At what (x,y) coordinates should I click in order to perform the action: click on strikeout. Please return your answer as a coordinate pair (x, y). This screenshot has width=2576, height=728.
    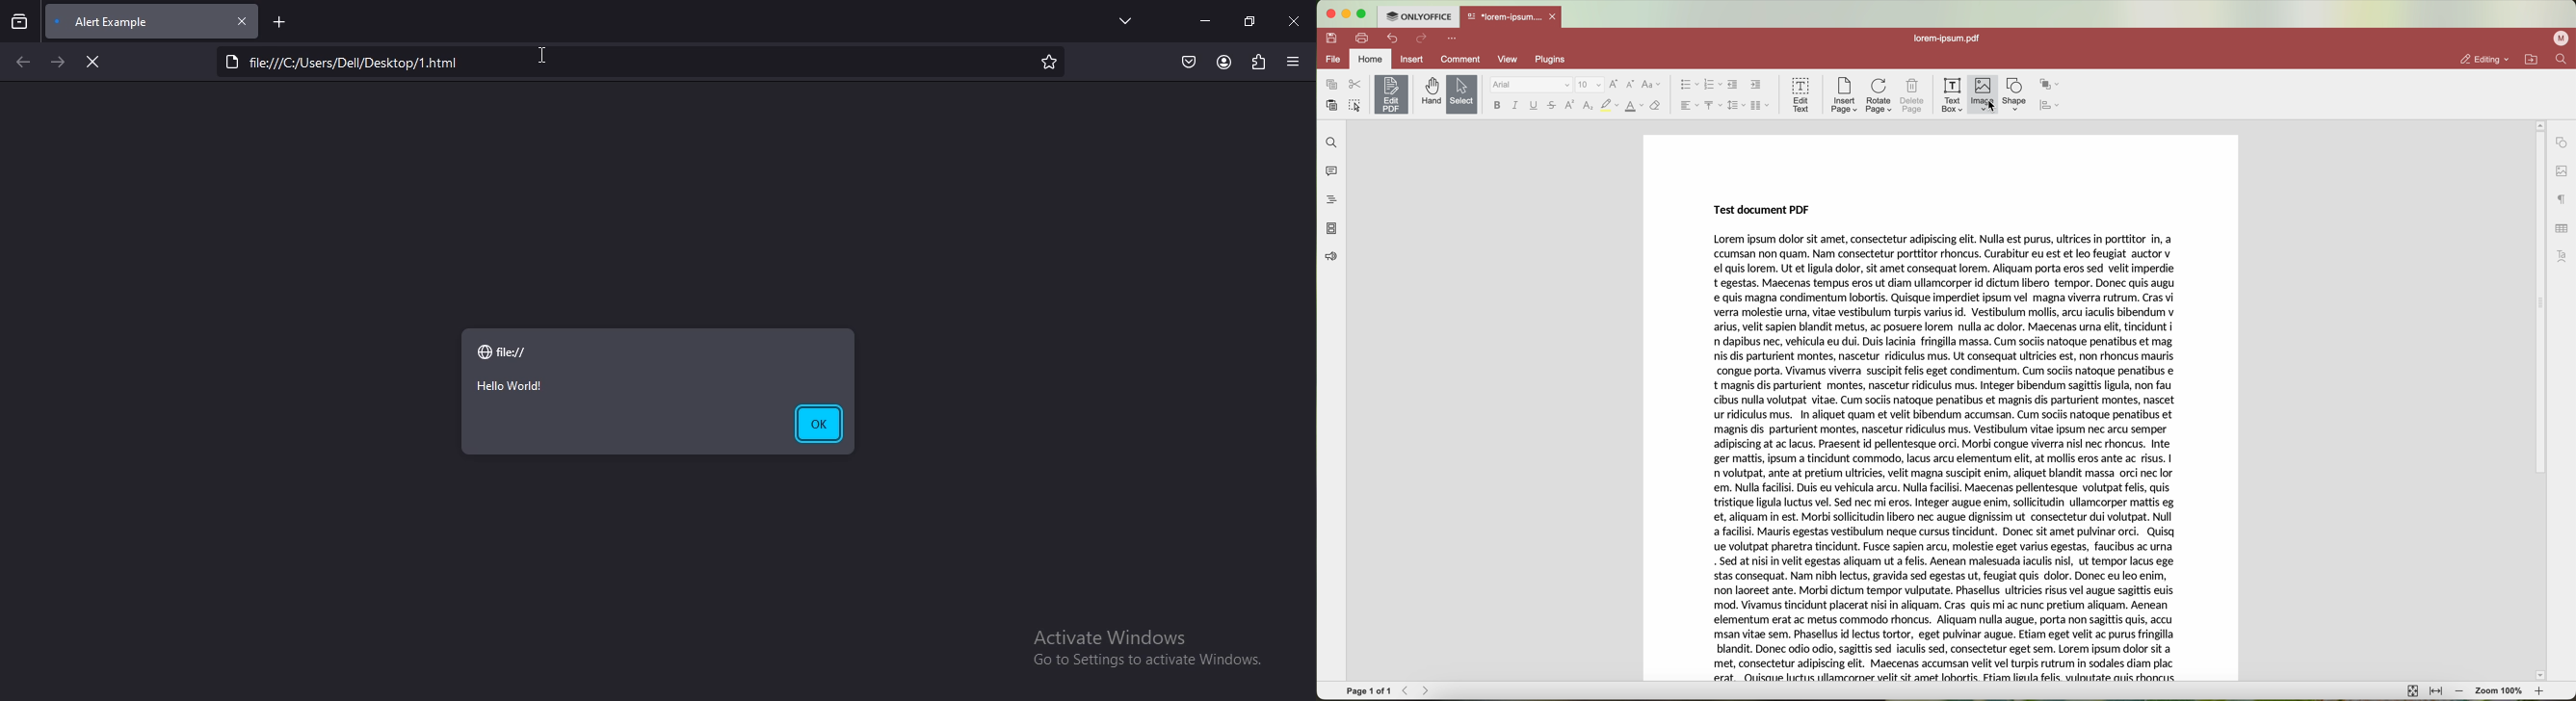
    Looking at the image, I should click on (1553, 106).